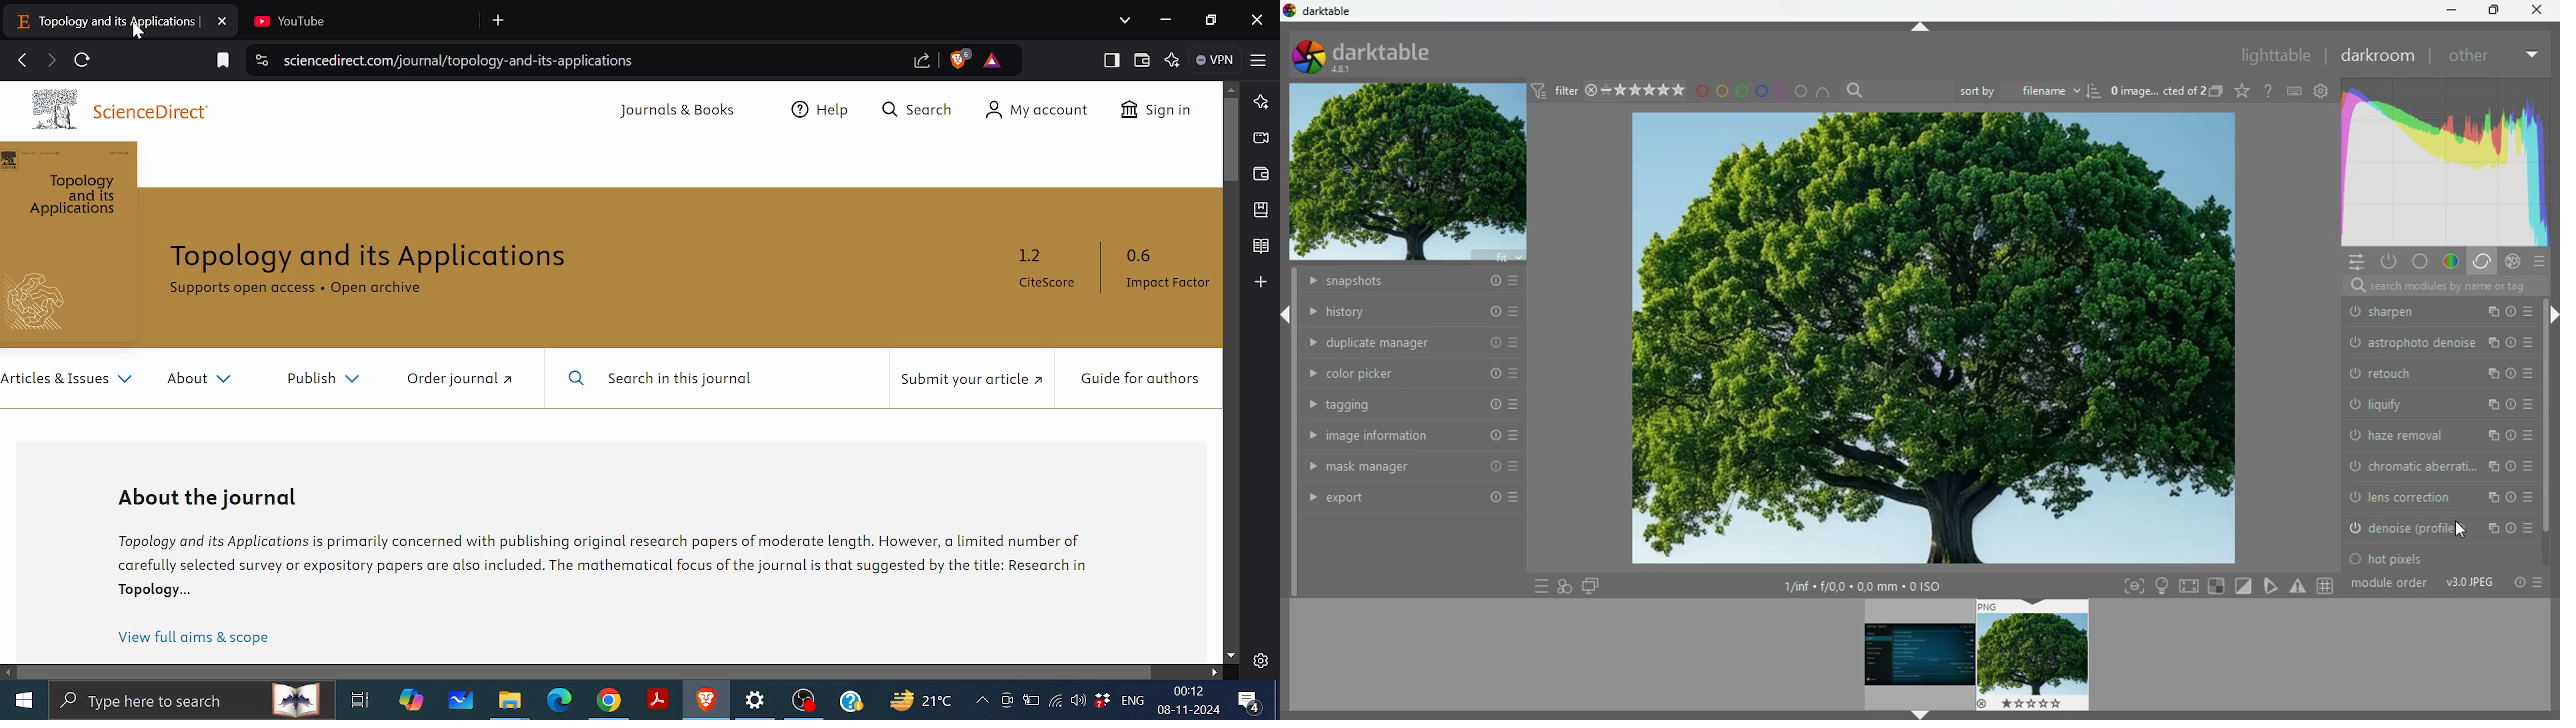 The image size is (2576, 728). Describe the element at coordinates (2377, 55) in the screenshot. I see `darkroom` at that location.